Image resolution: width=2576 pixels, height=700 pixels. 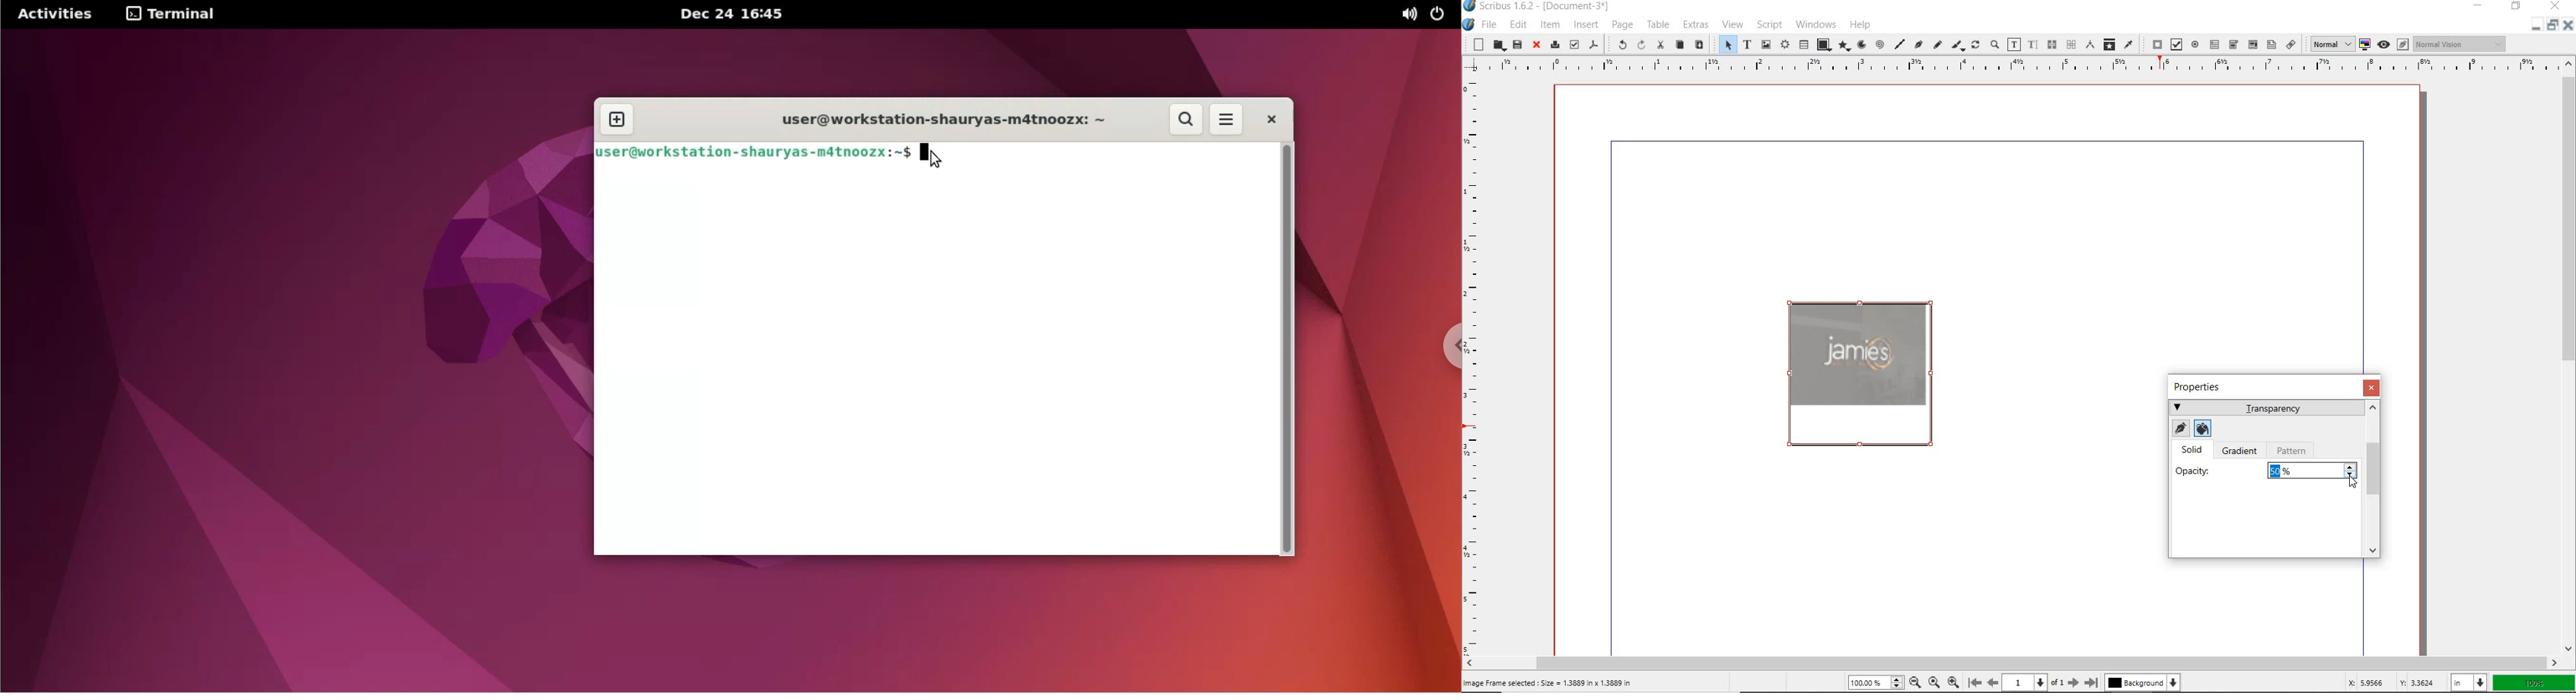 What do you see at coordinates (1803, 44) in the screenshot?
I see `table` at bounding box center [1803, 44].